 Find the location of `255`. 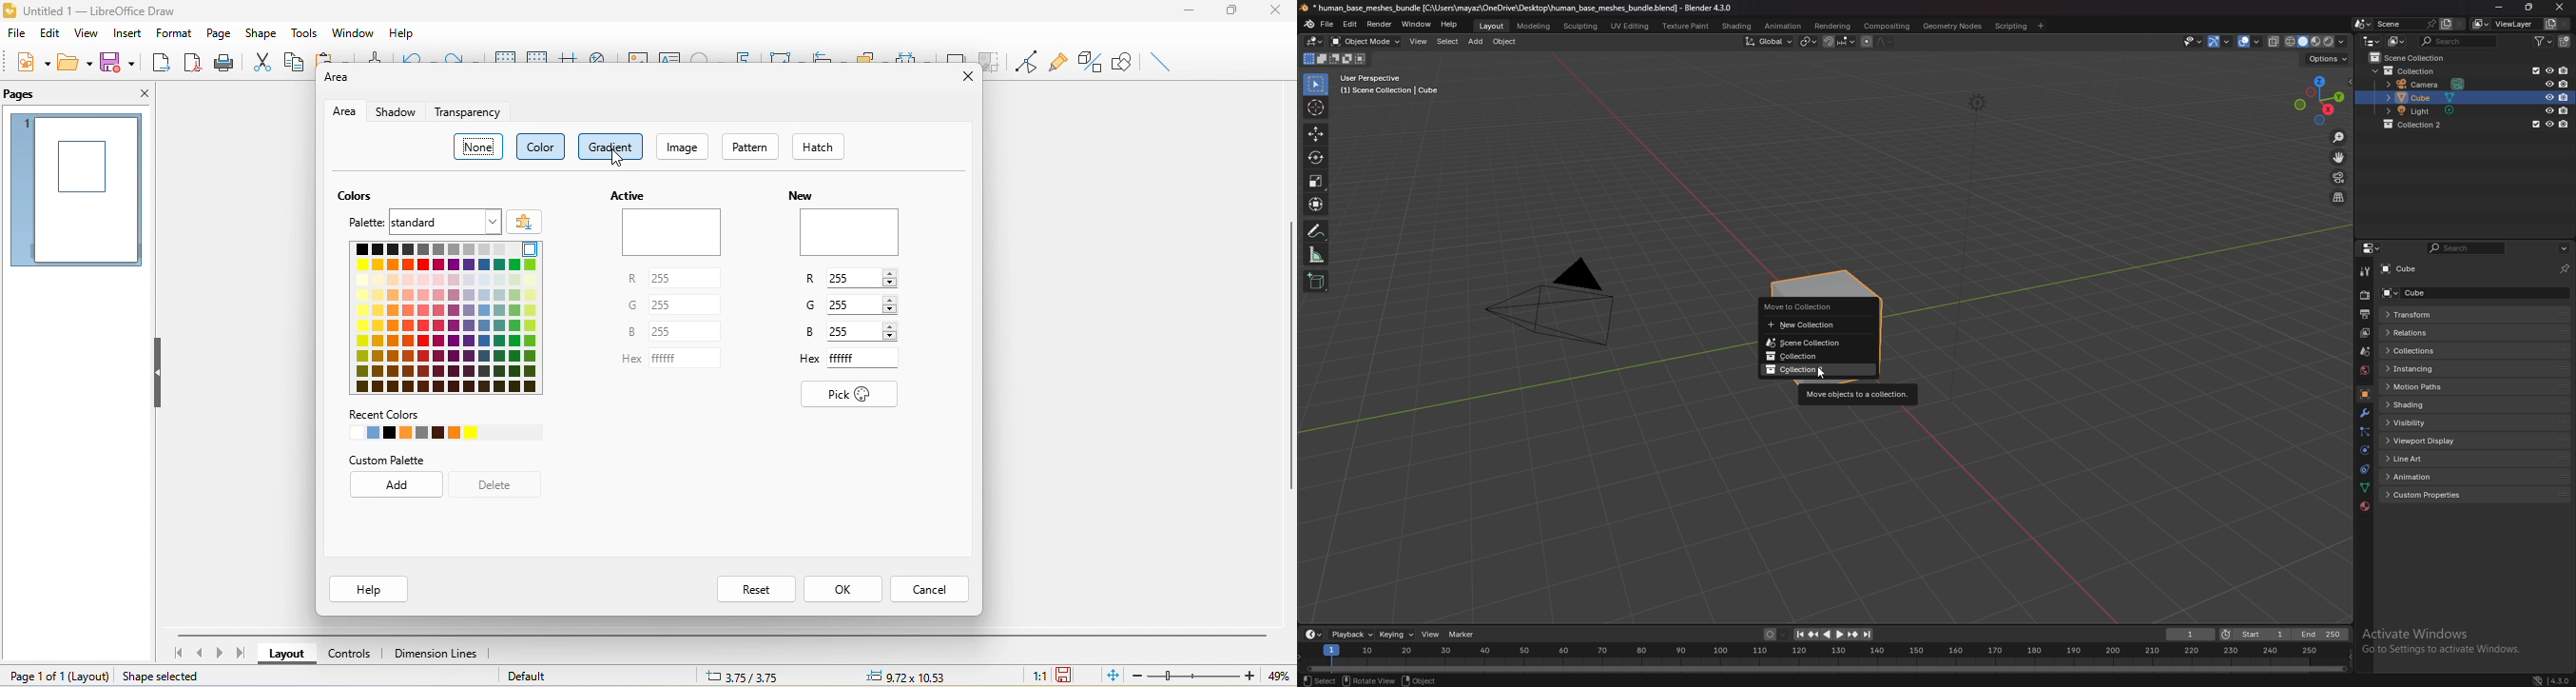

255 is located at coordinates (864, 330).